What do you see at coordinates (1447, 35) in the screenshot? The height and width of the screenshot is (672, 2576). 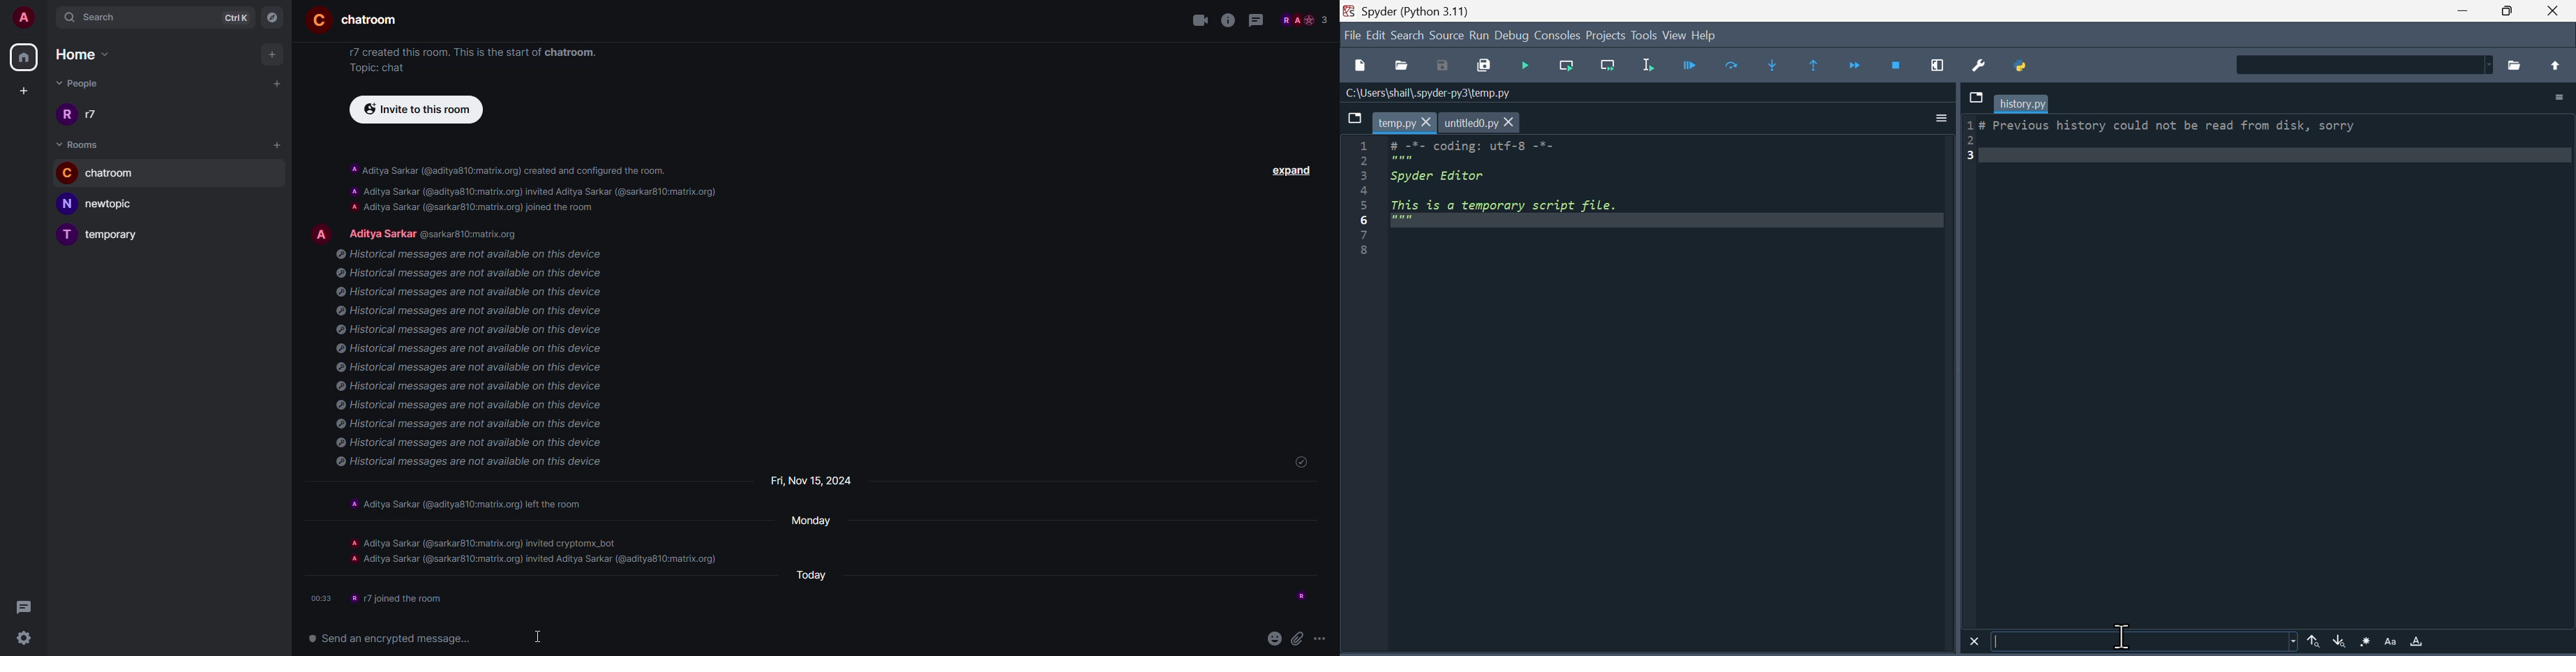 I see `source` at bounding box center [1447, 35].